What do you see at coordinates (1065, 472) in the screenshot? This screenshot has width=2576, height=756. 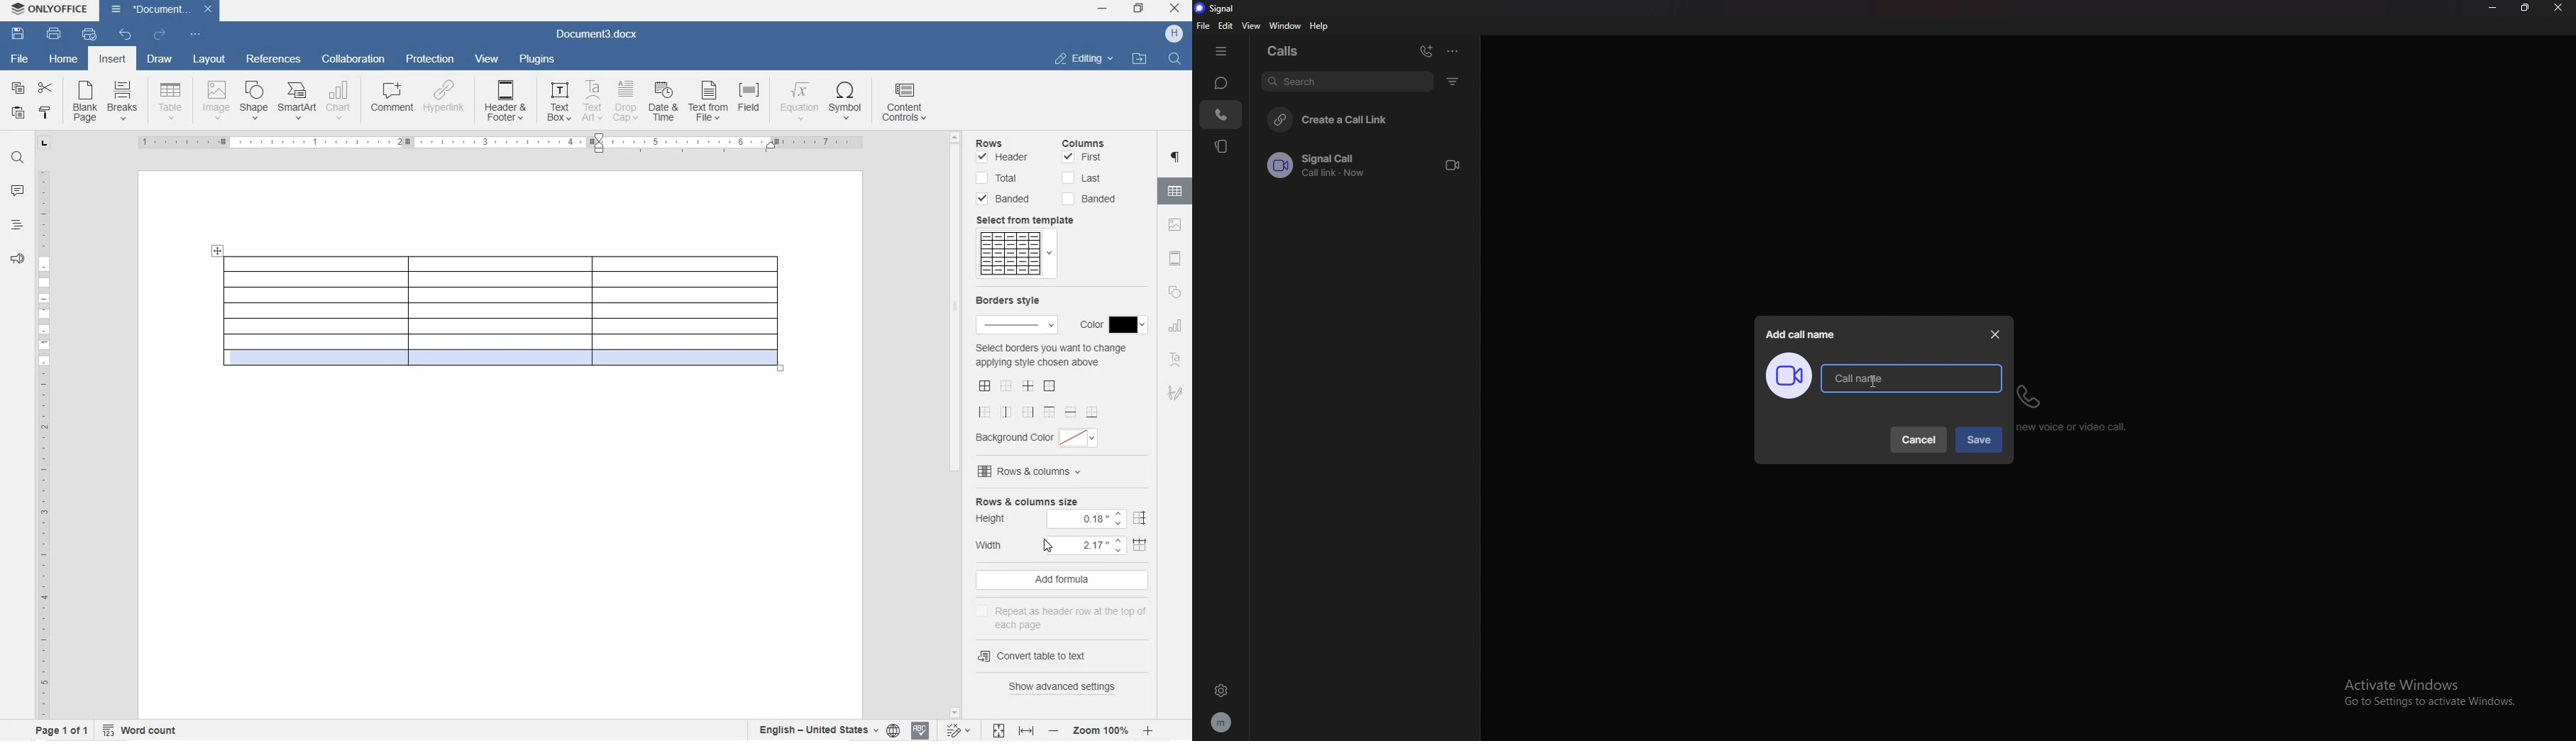 I see `rows & columns` at bounding box center [1065, 472].